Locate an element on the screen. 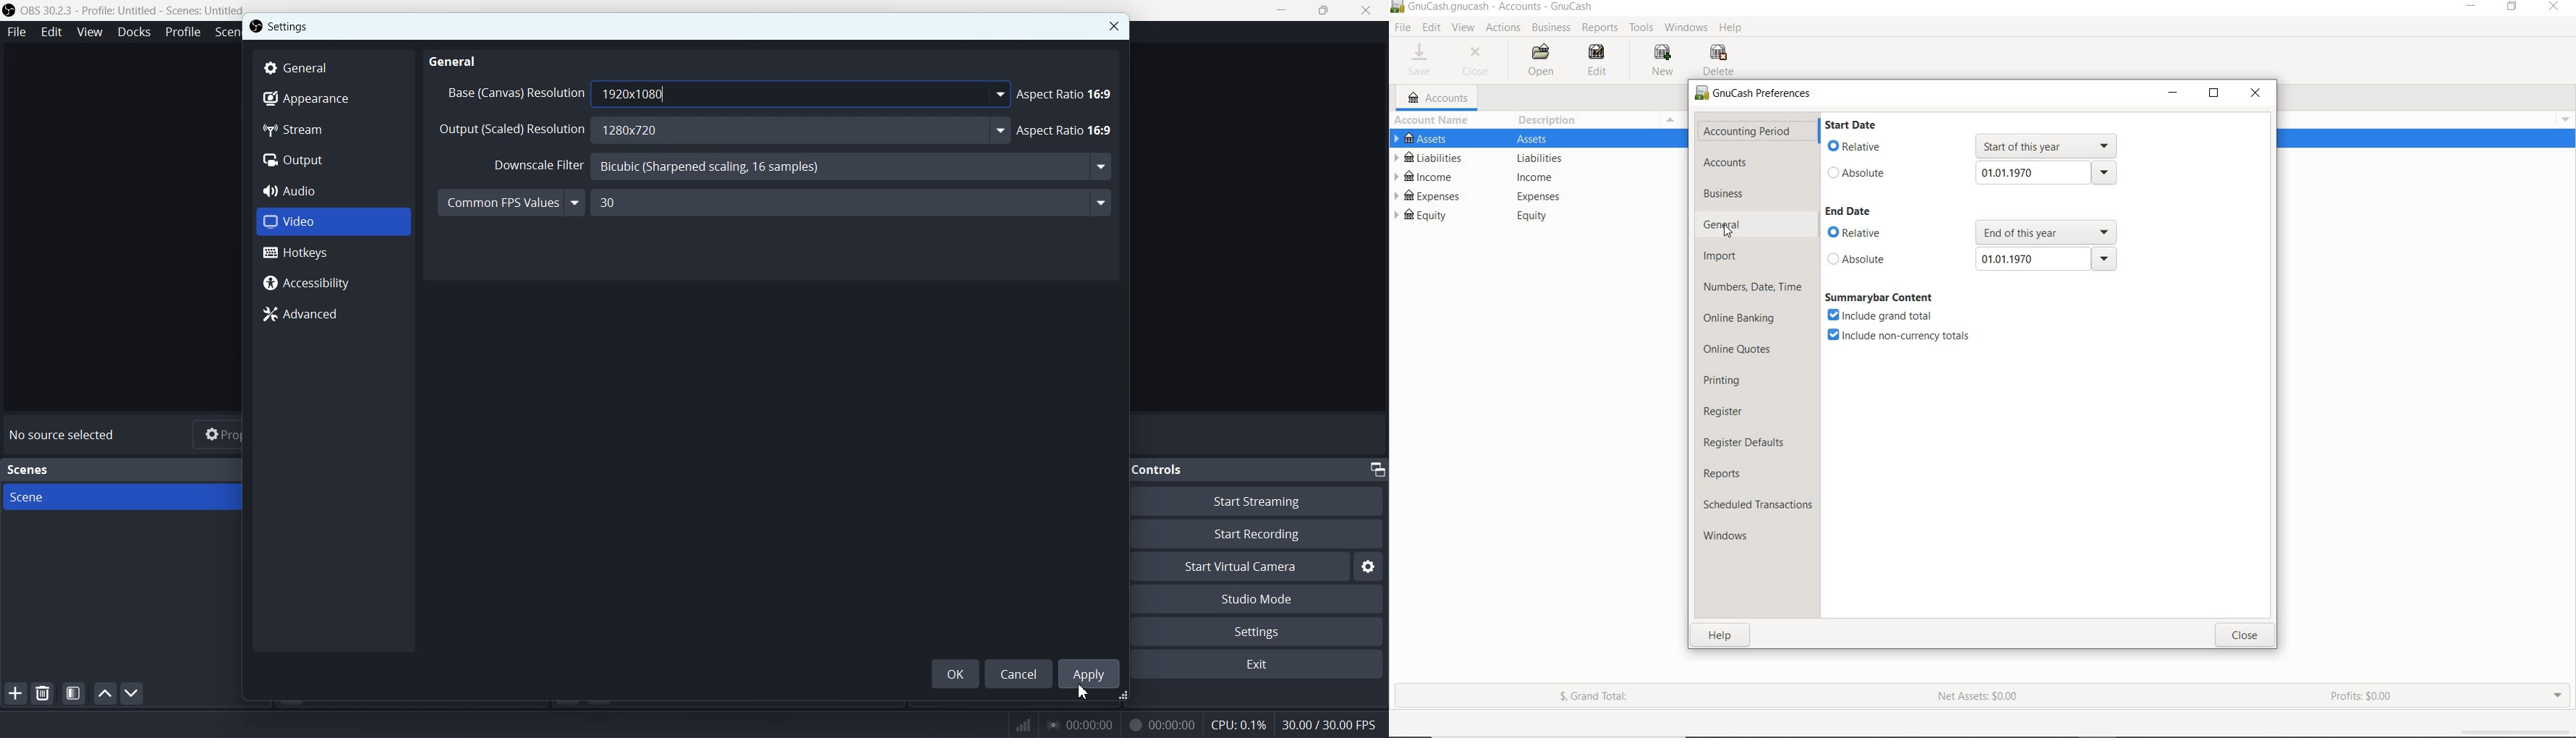 This screenshot has height=756, width=2576. Output is located at coordinates (333, 160).